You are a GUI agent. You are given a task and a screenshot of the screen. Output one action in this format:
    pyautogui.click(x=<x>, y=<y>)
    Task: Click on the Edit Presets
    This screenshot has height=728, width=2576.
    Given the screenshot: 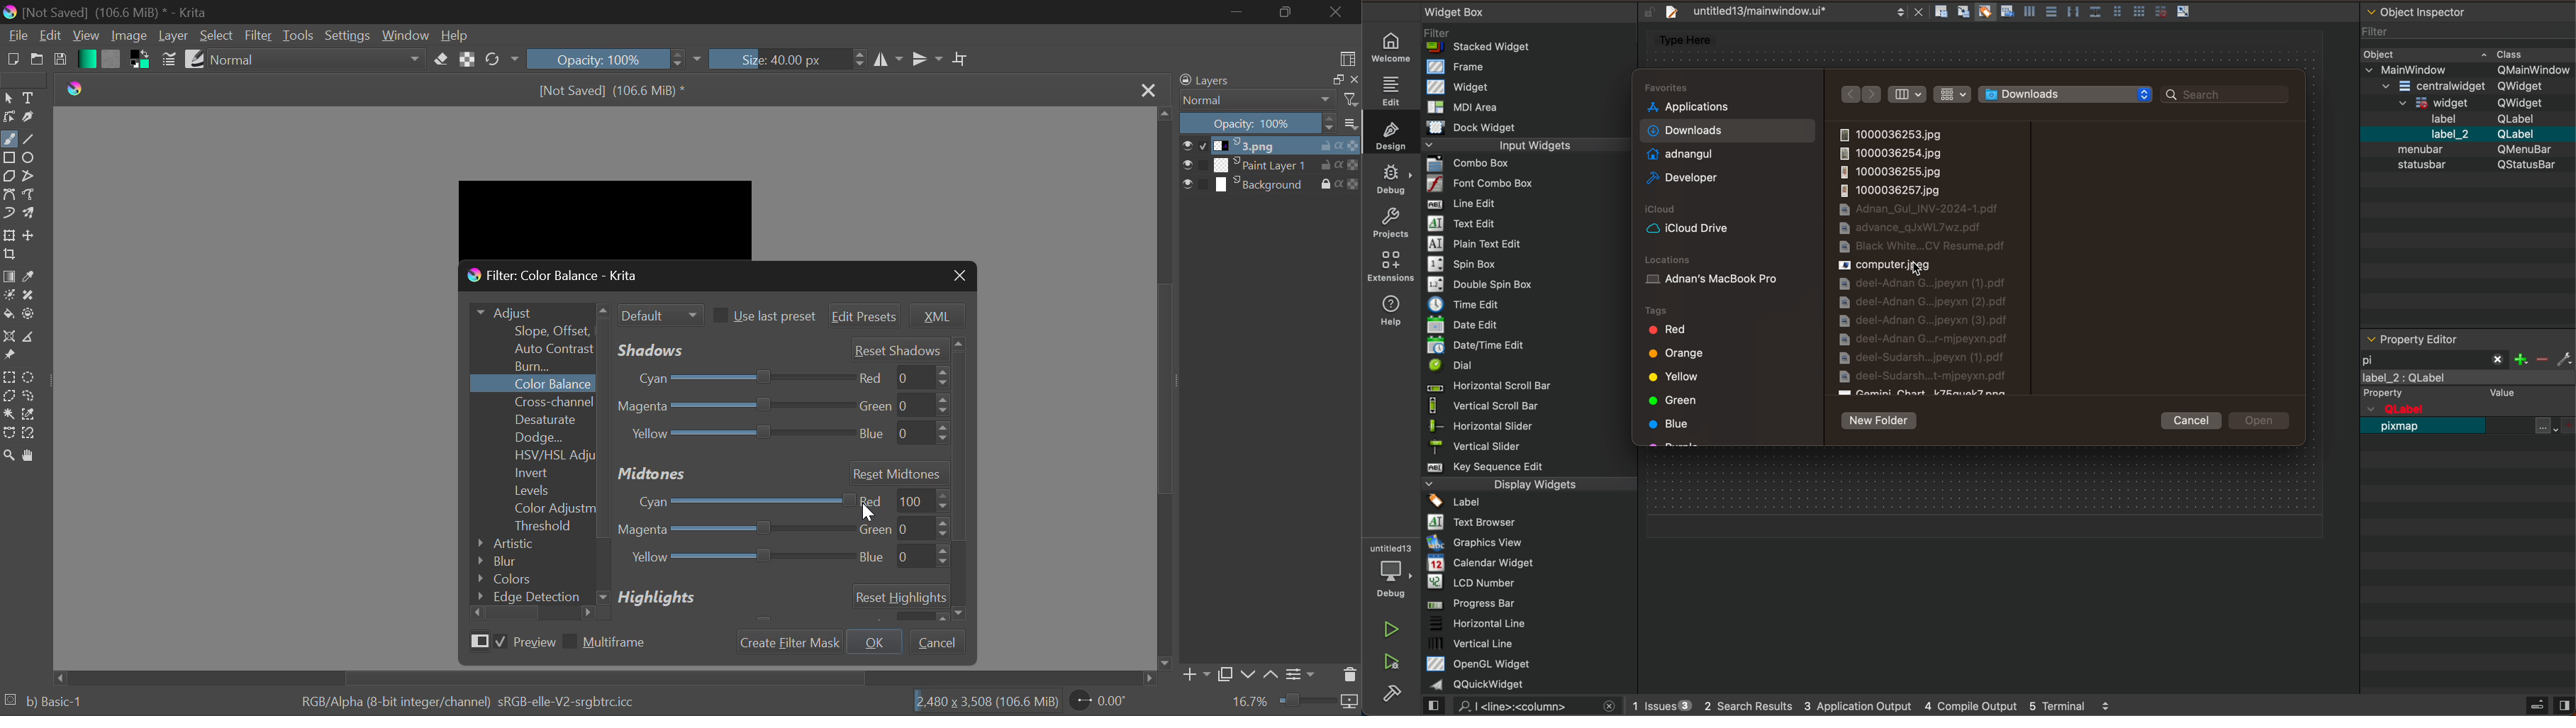 What is the action you would take?
    pyautogui.click(x=866, y=317)
    